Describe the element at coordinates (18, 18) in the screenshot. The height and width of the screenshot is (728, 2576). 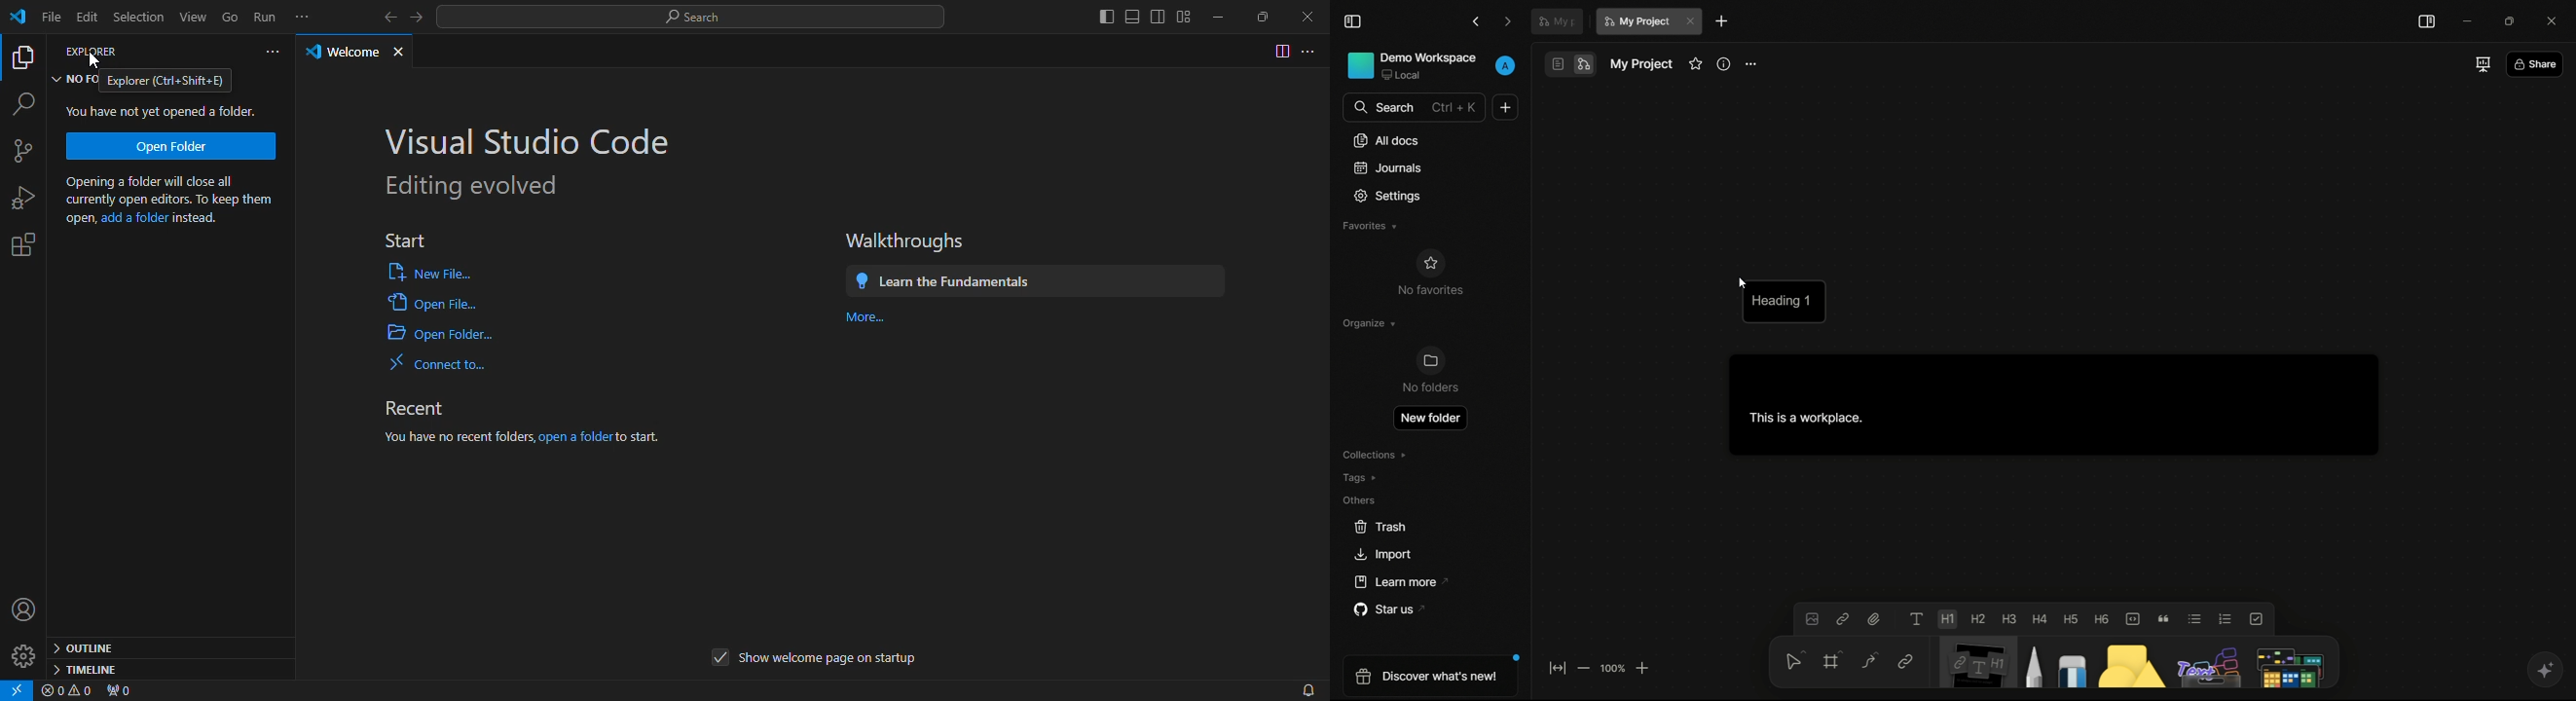
I see `logo` at that location.